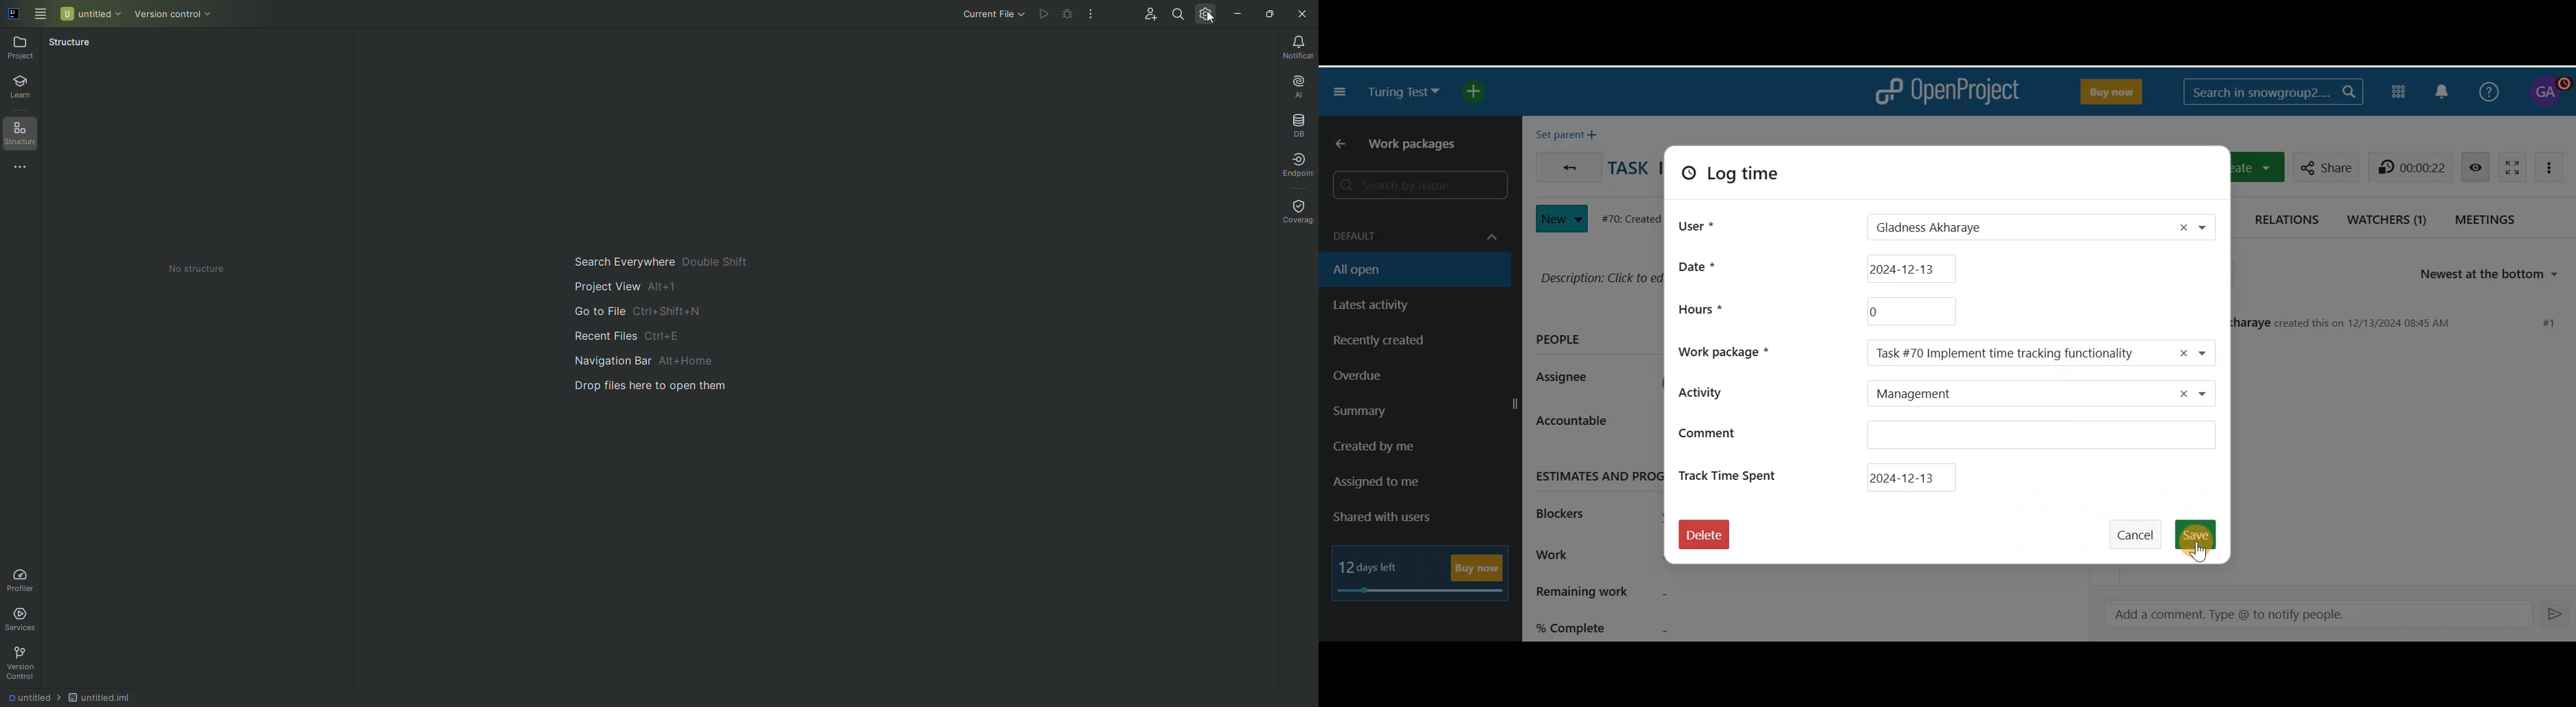 Image resolution: width=2576 pixels, height=728 pixels. What do you see at coordinates (1668, 625) in the screenshot?
I see `% complete` at bounding box center [1668, 625].